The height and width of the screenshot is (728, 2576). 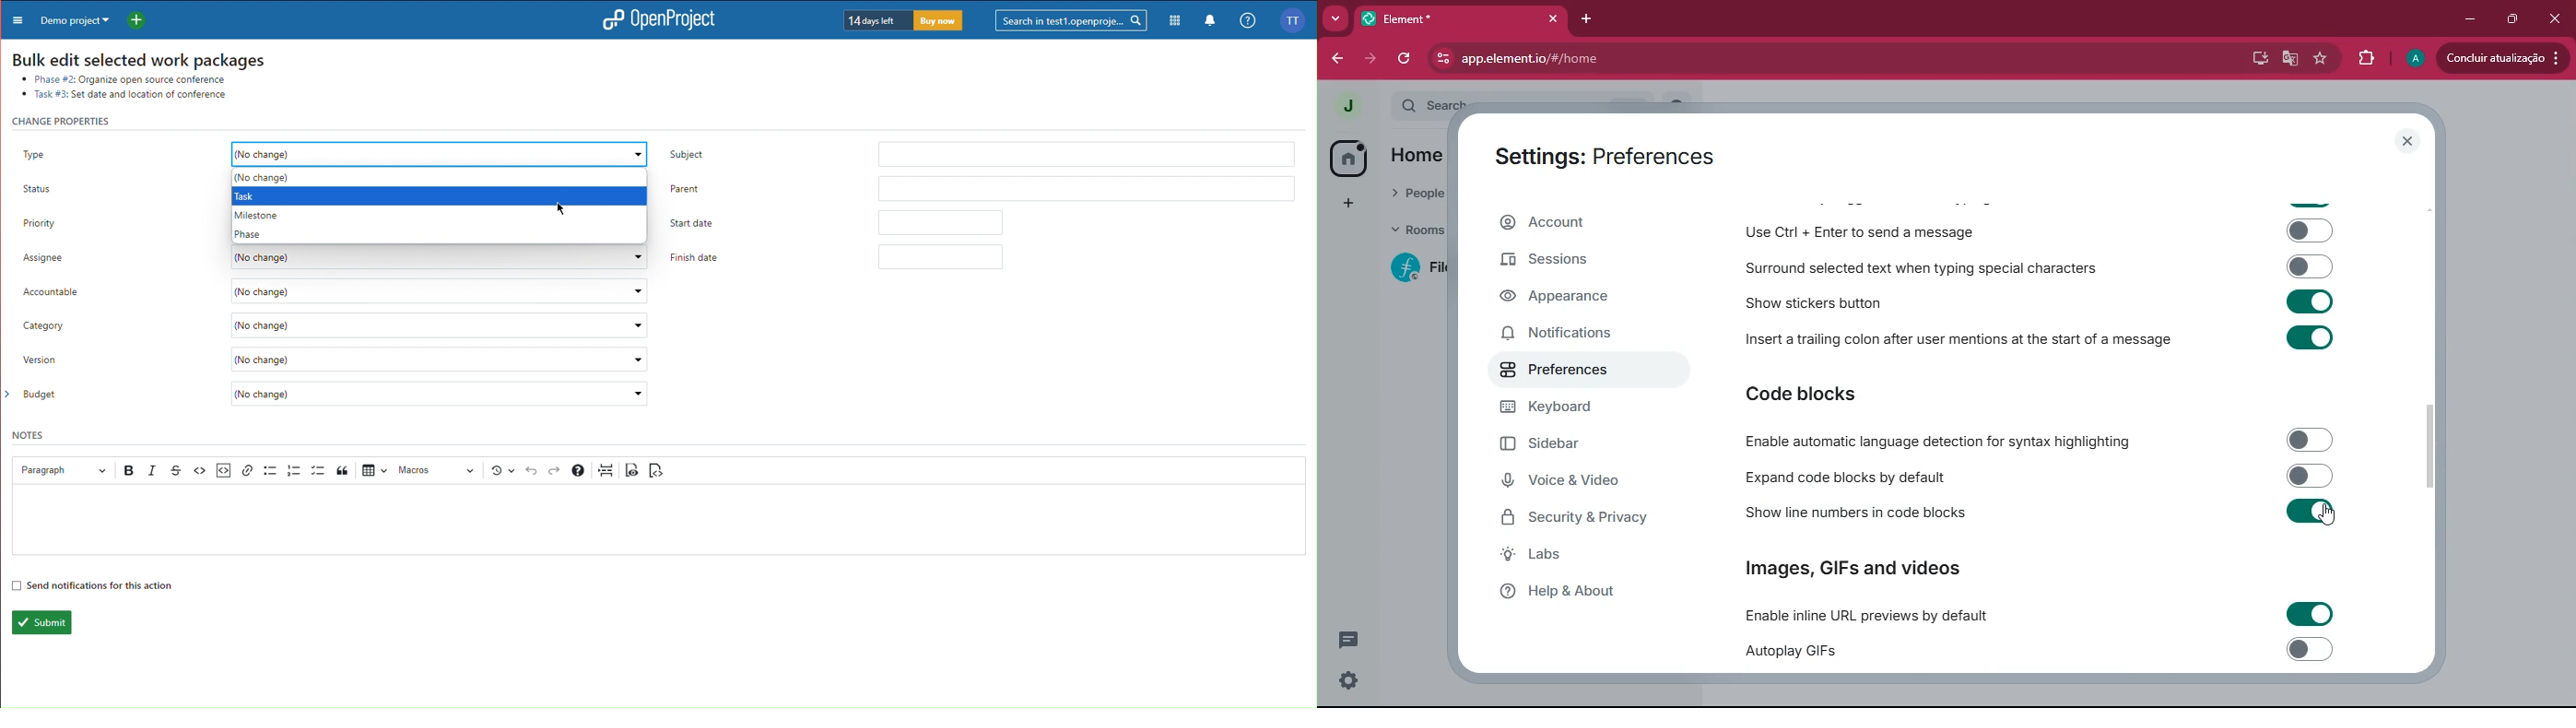 I want to click on appearance, so click(x=1563, y=298).